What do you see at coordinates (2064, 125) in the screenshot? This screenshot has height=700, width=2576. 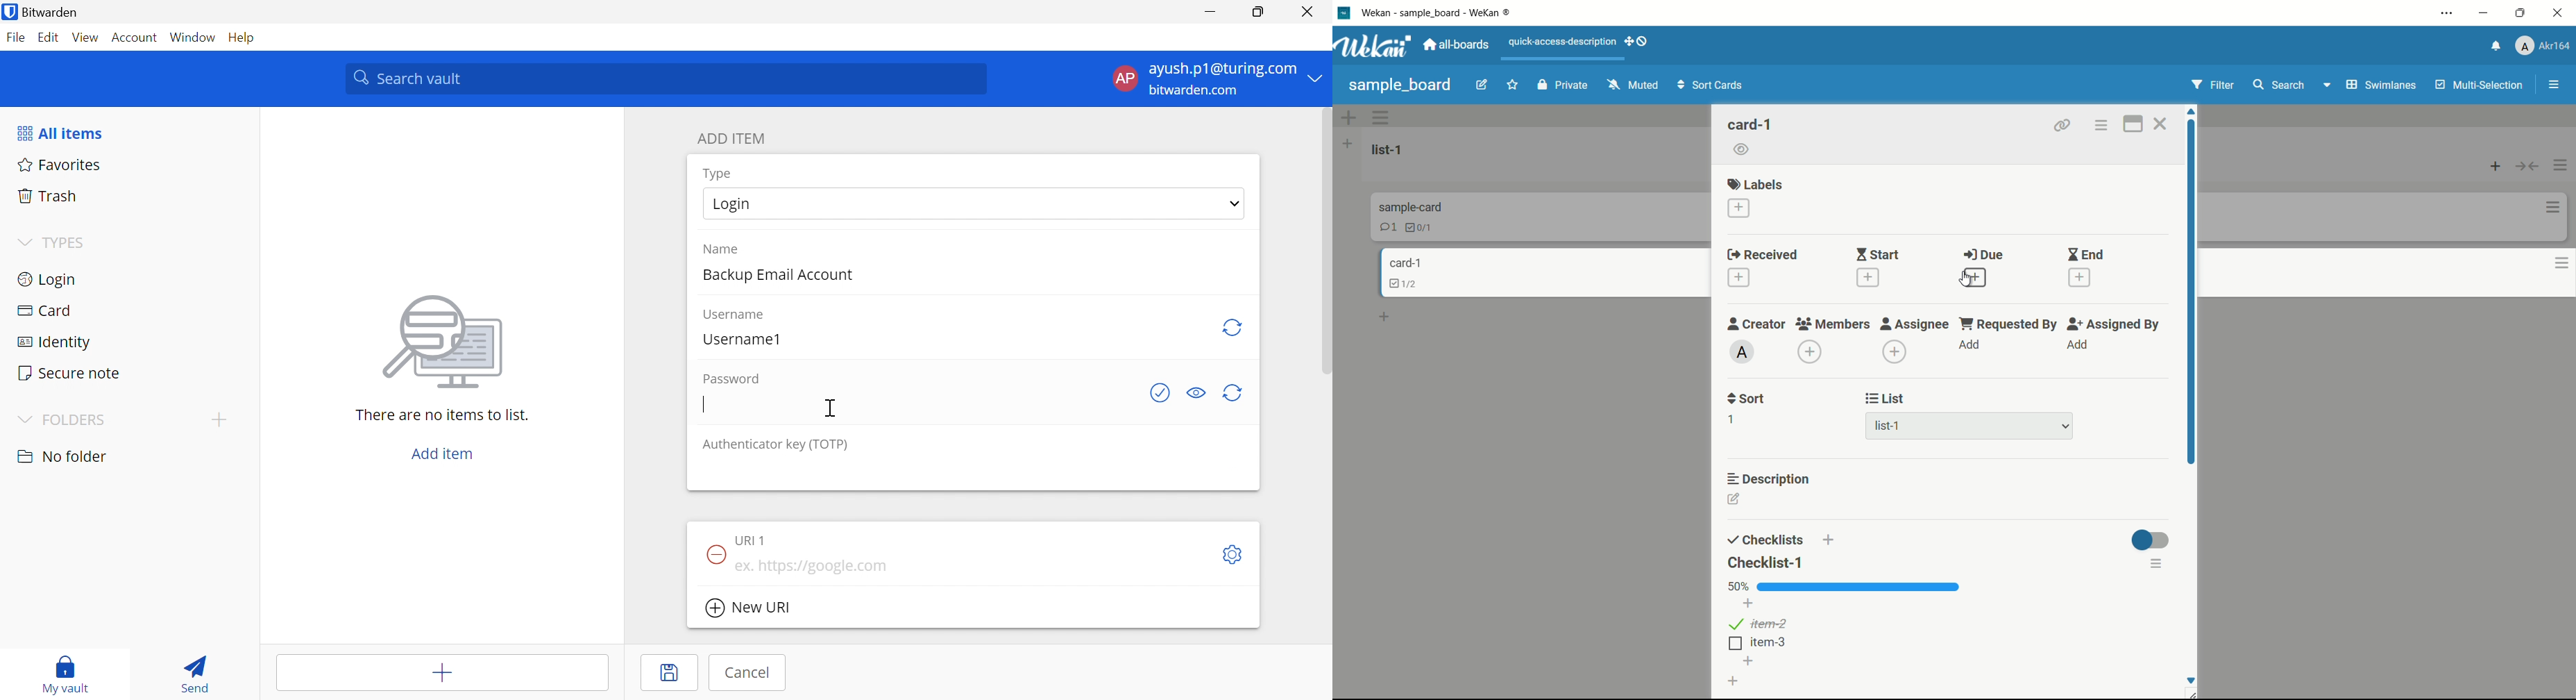 I see `copy card link to clipboard ` at bounding box center [2064, 125].